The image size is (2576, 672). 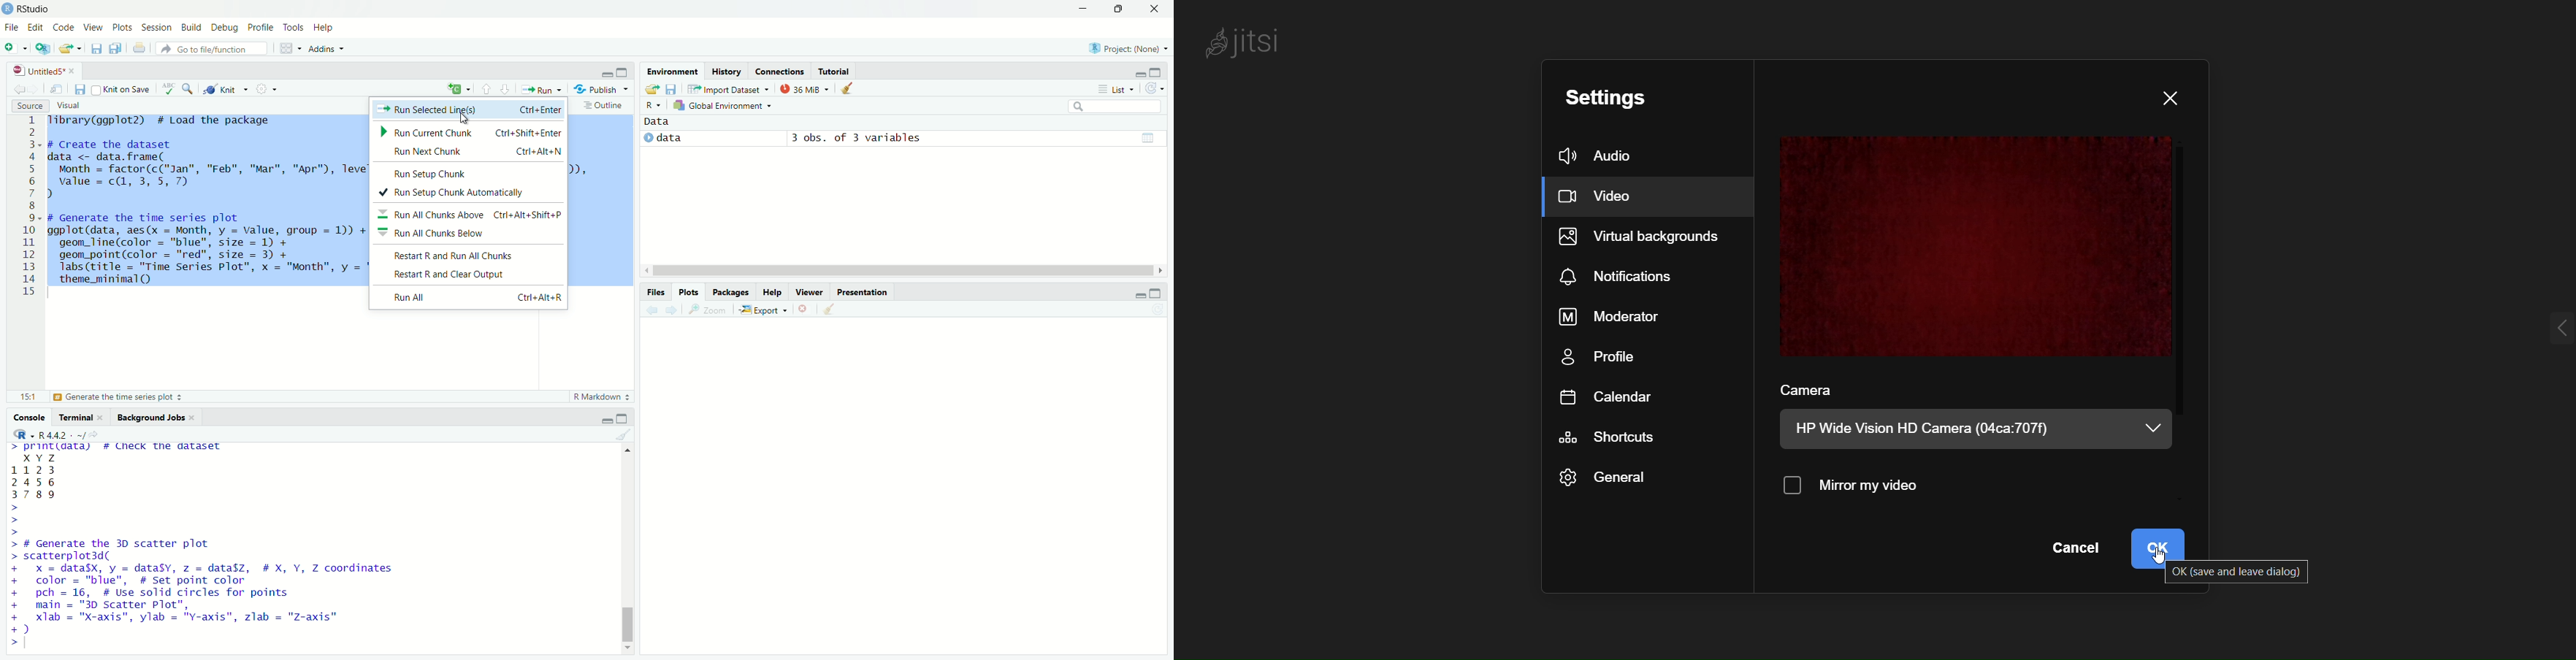 I want to click on view a larger version of the plot in new window, so click(x=710, y=309).